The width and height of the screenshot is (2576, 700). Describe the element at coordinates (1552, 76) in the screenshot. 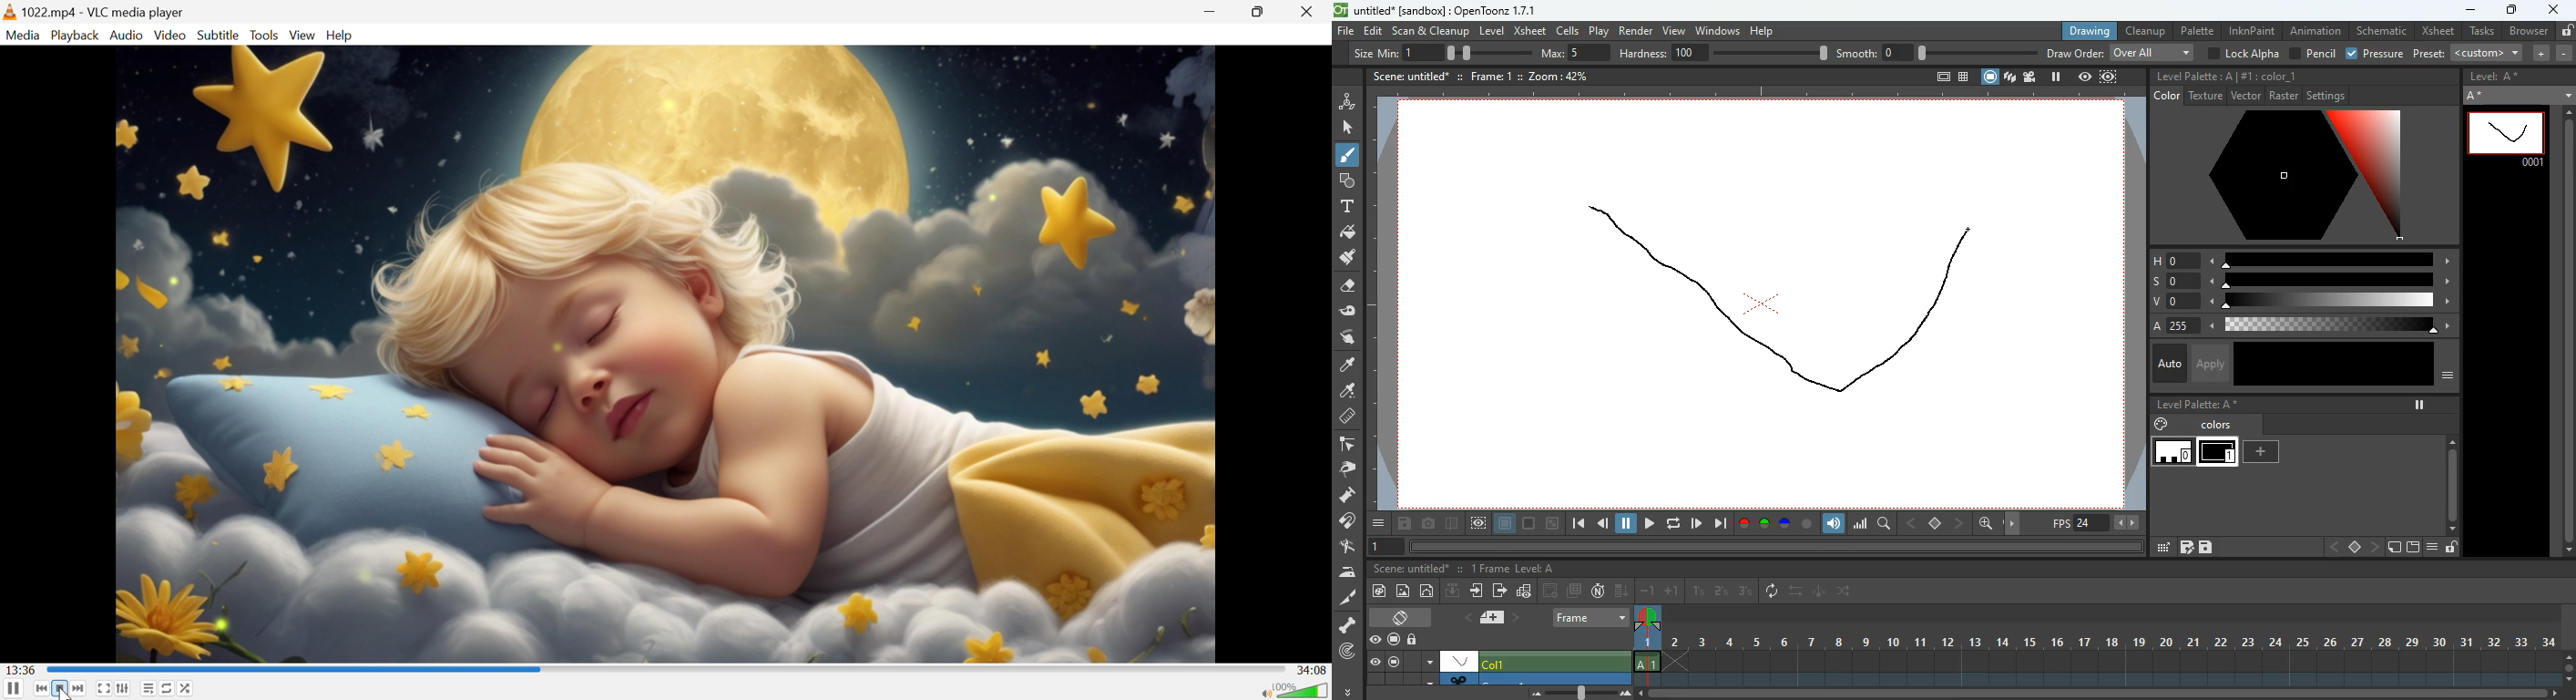

I see `zoom` at that location.